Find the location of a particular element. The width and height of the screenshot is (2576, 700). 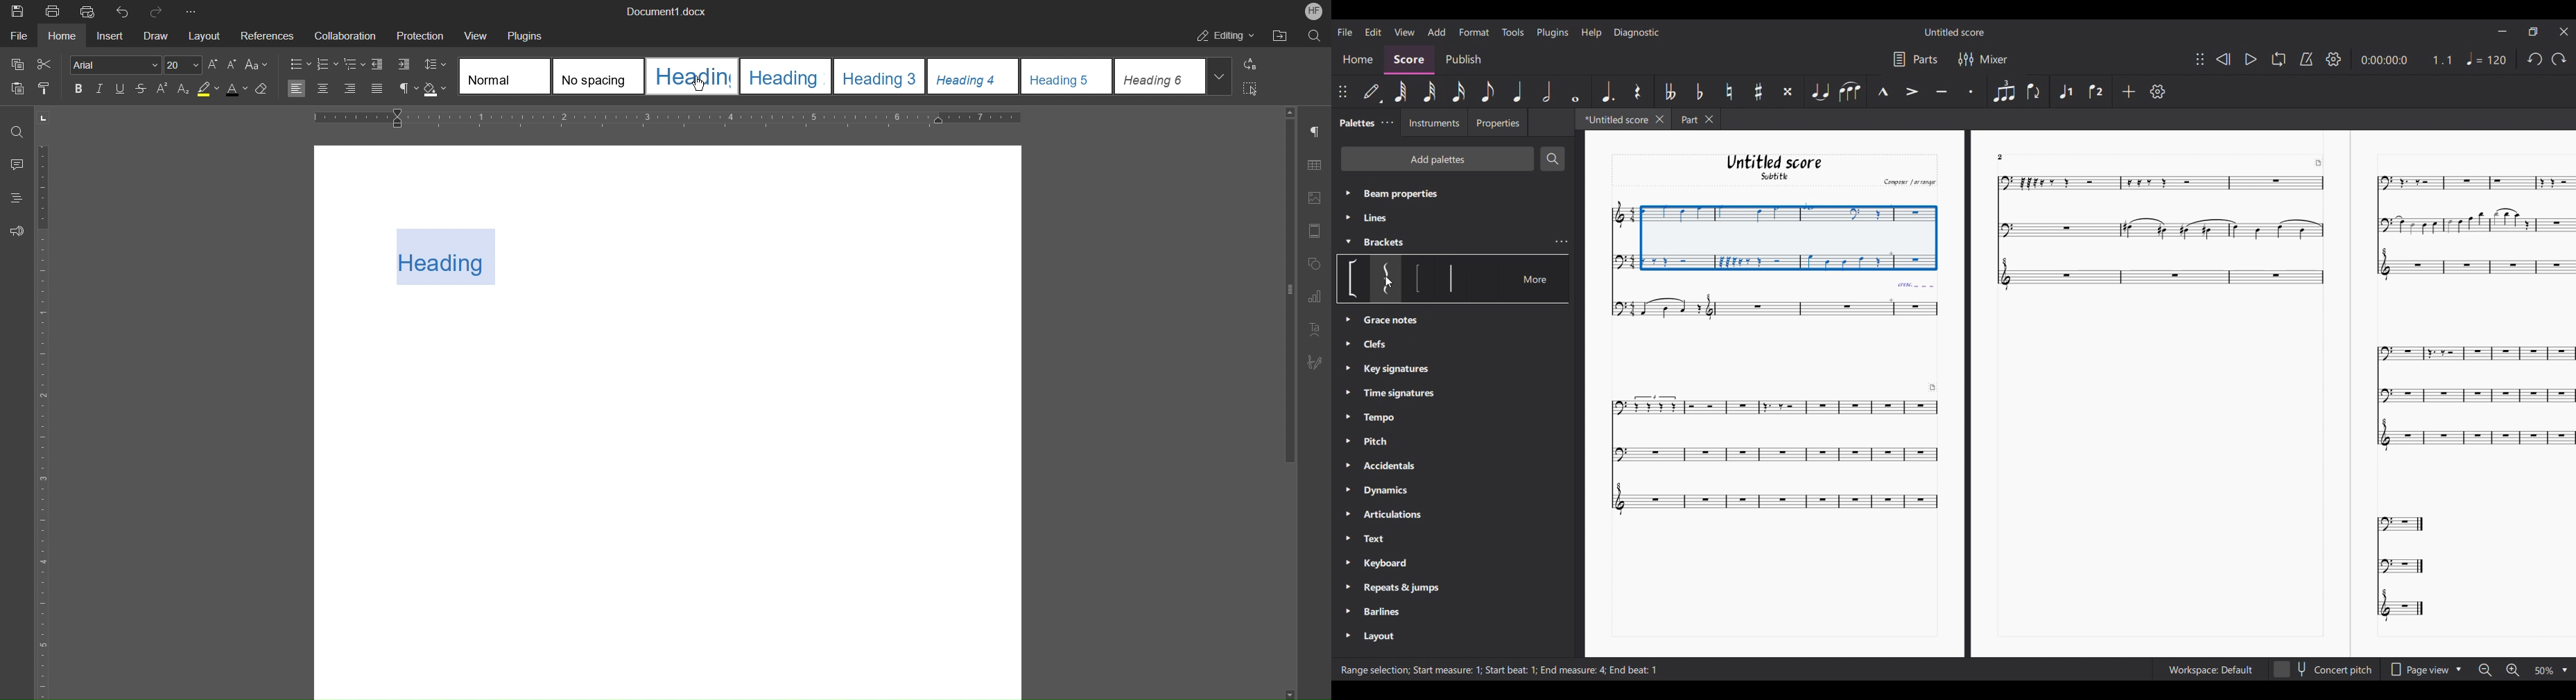

File is located at coordinates (1345, 31).